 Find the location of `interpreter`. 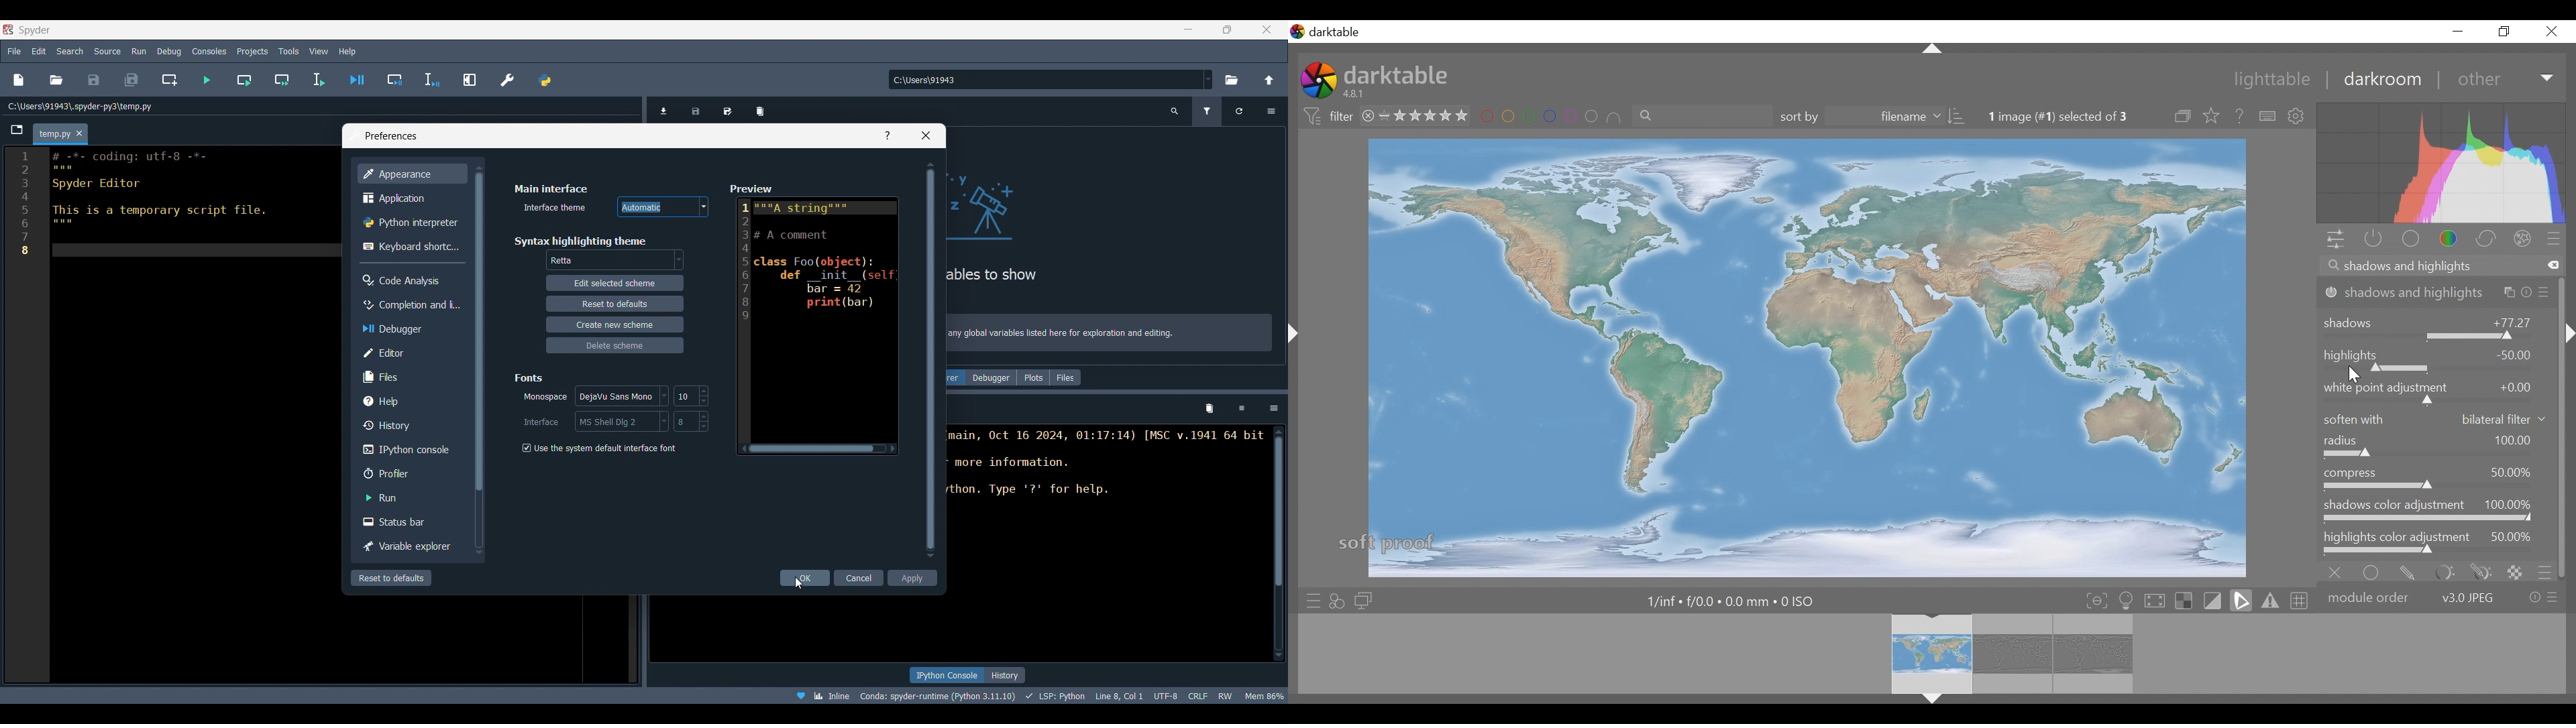

interpreter is located at coordinates (938, 696).